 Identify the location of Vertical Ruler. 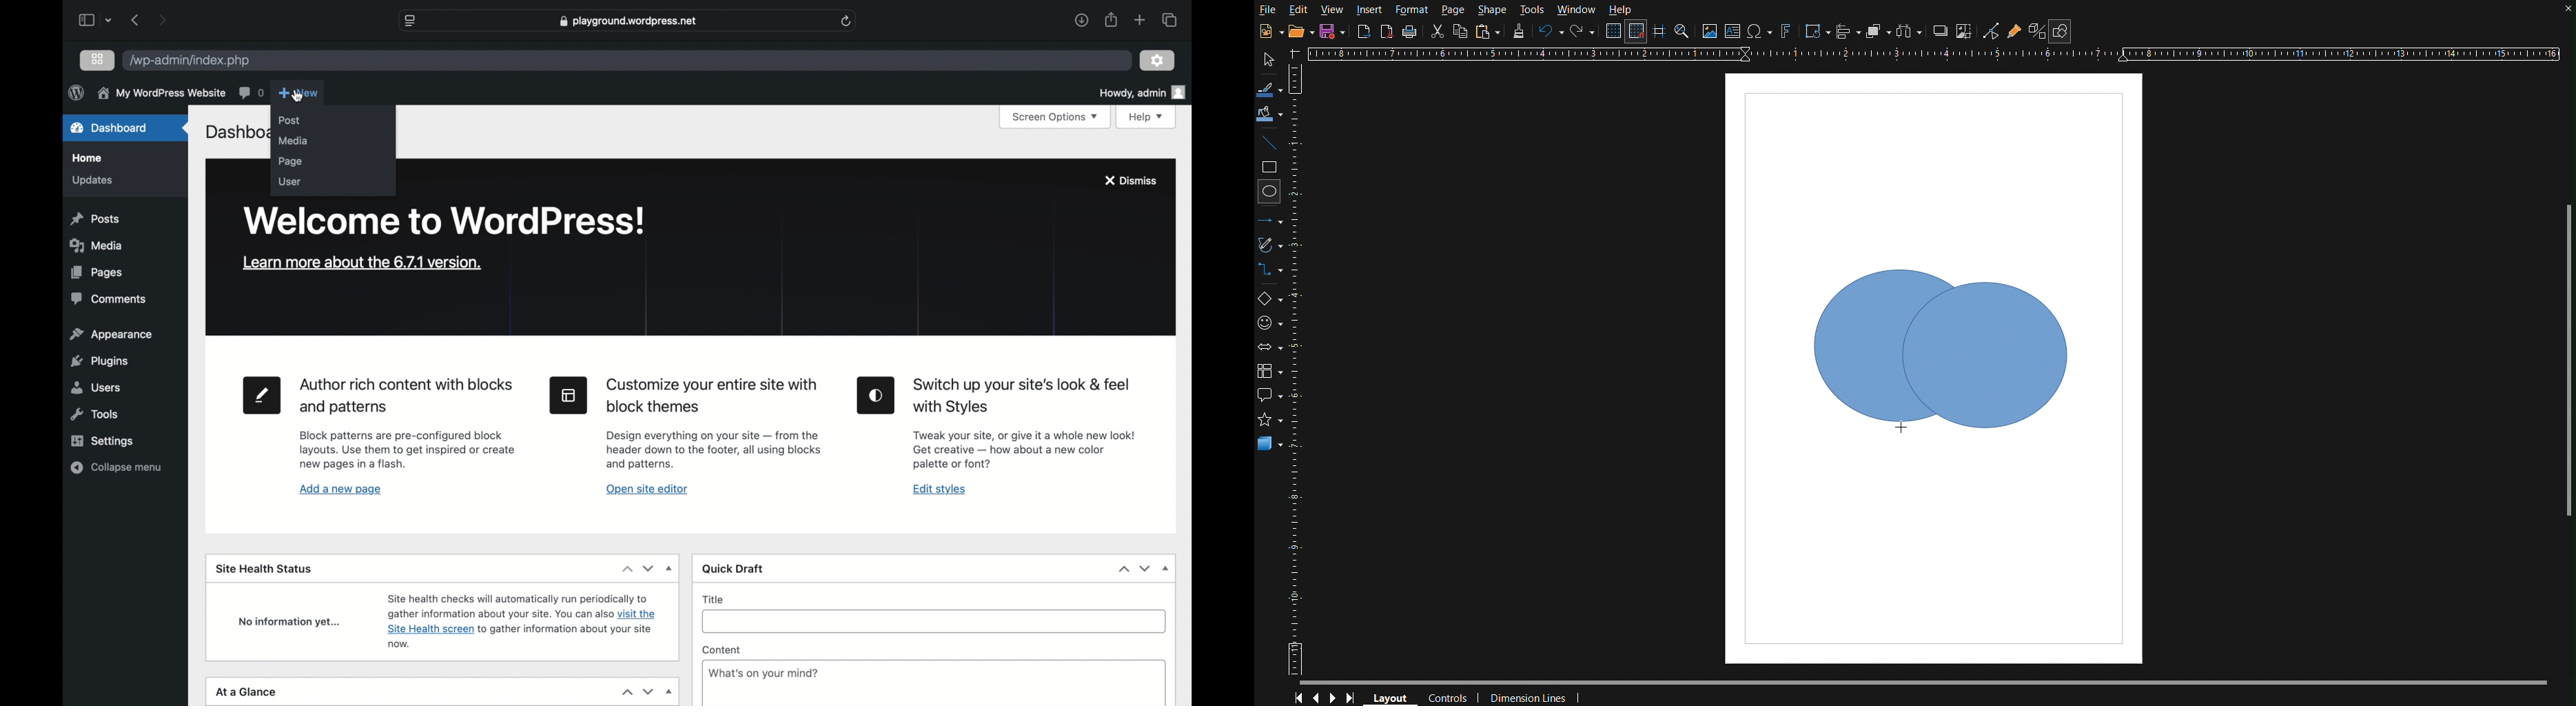
(1300, 372).